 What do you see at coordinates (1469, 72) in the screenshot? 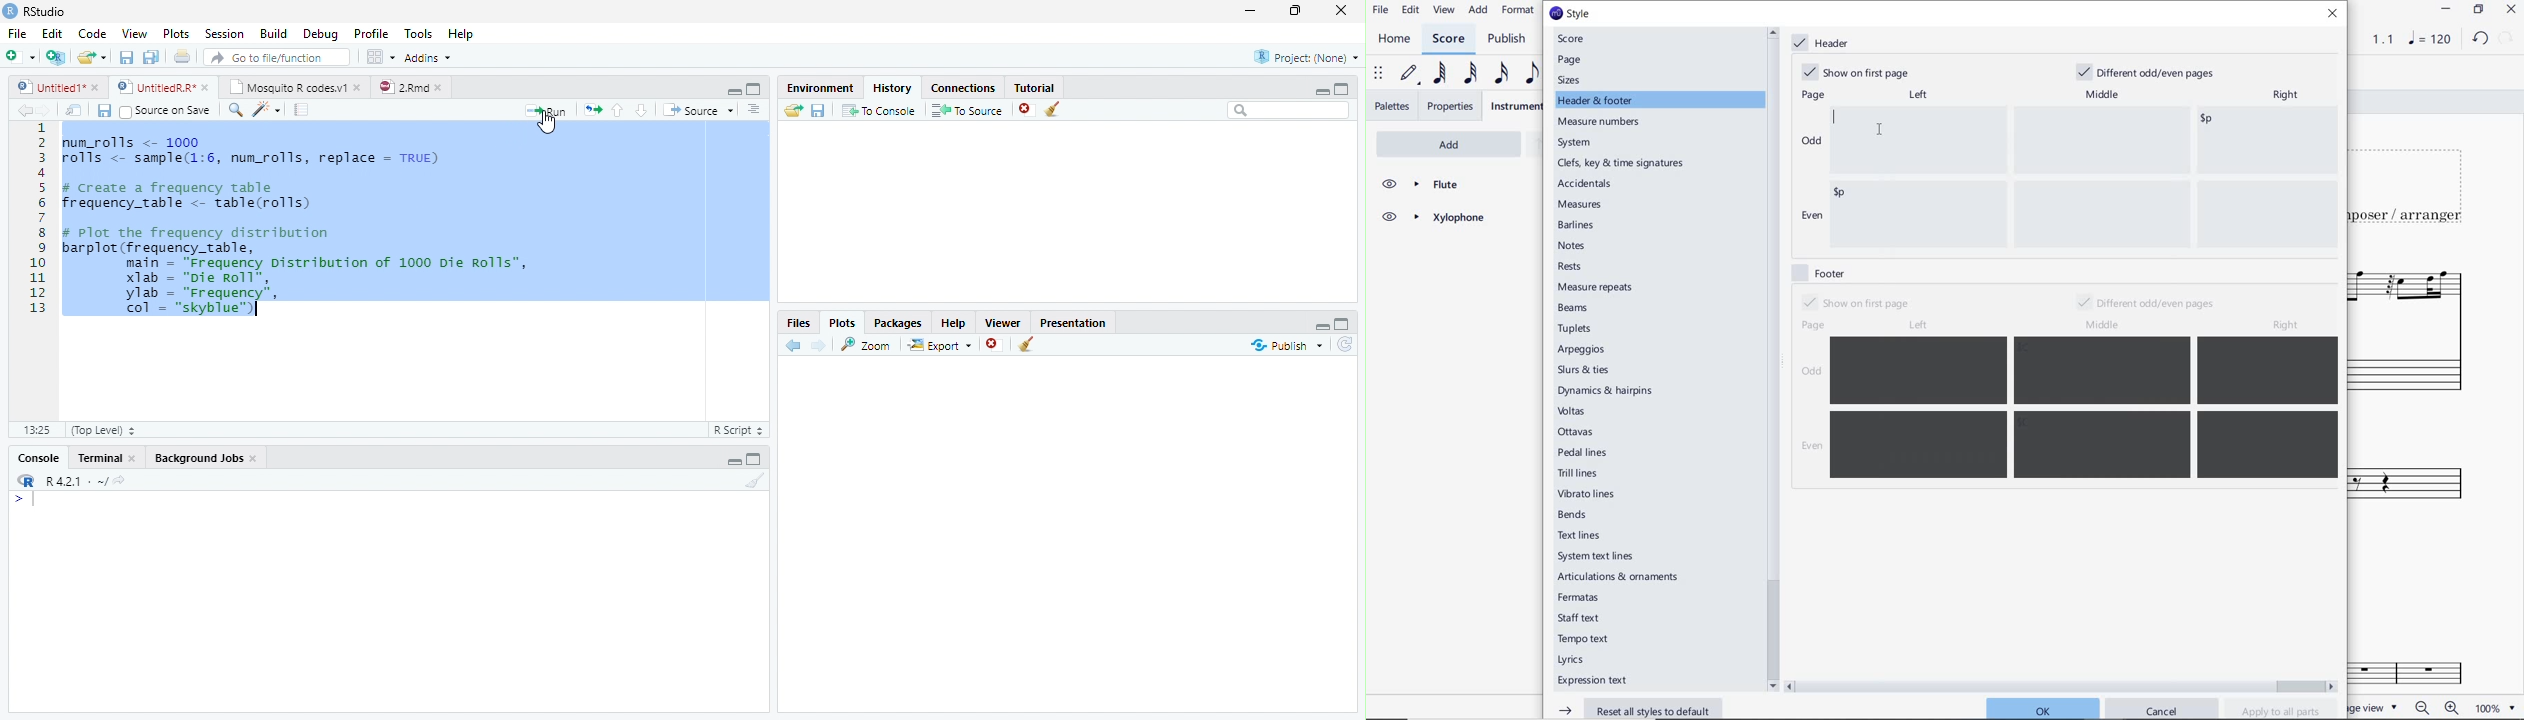
I see `32ND NOTE` at bounding box center [1469, 72].